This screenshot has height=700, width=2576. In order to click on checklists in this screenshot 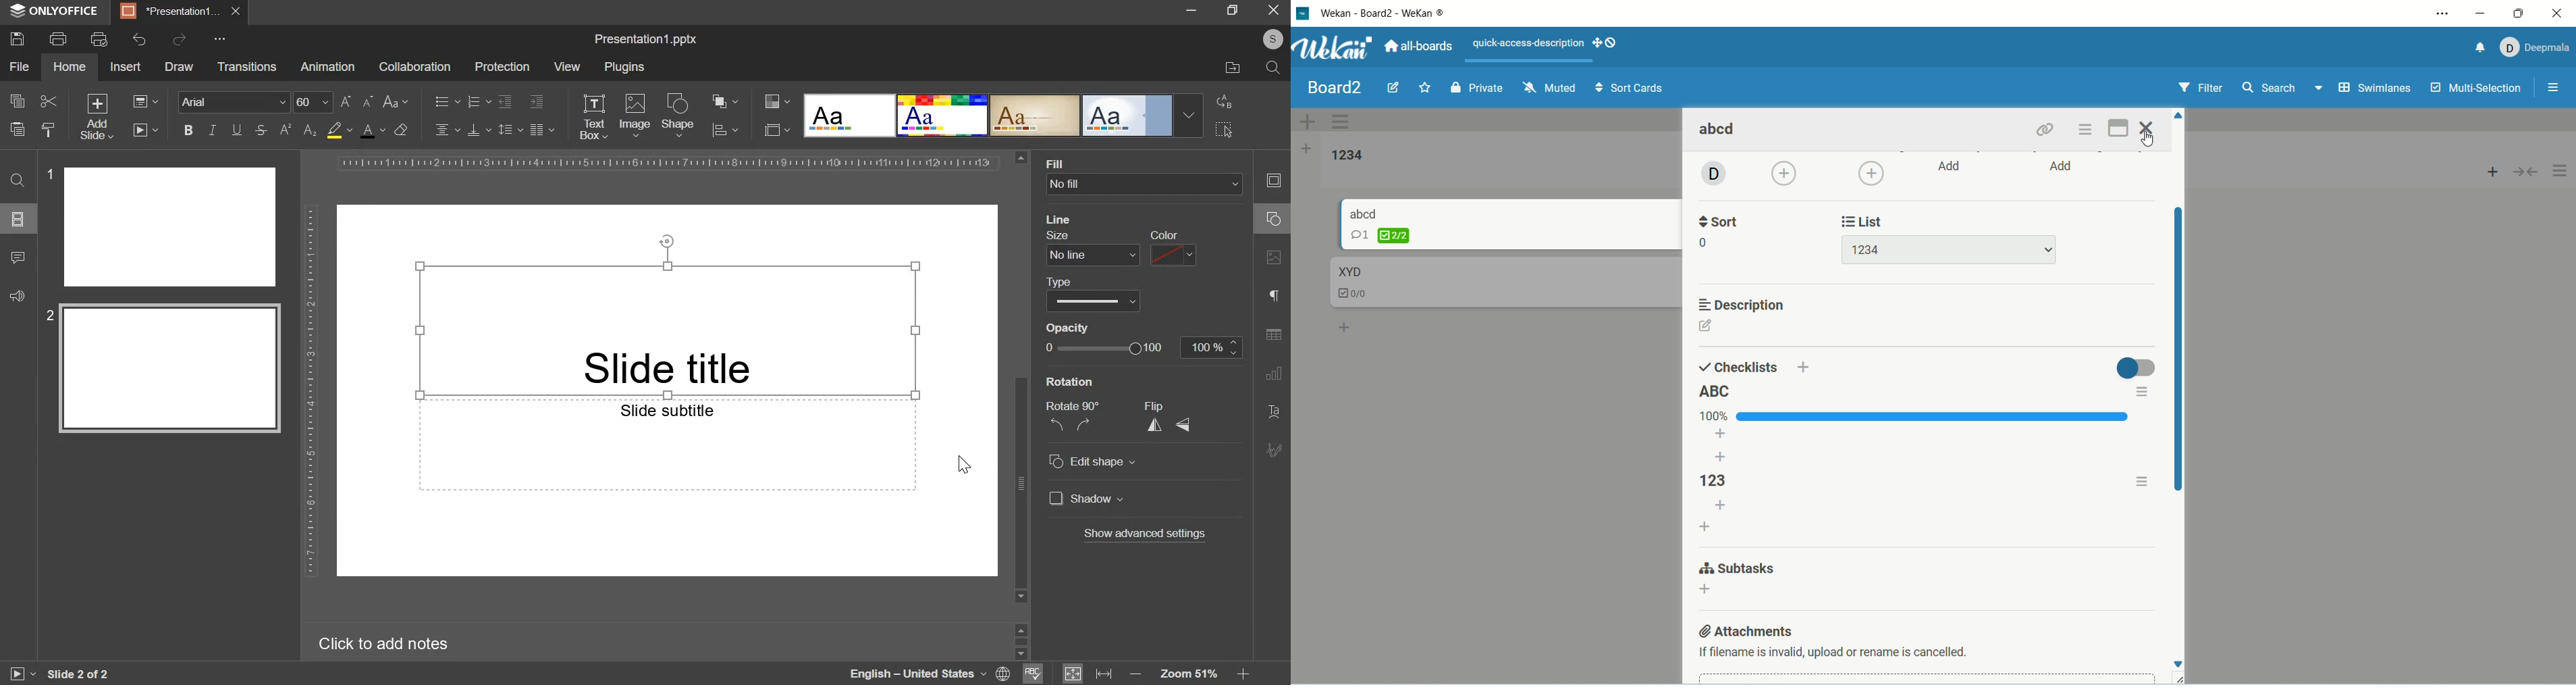, I will do `click(1739, 366)`.